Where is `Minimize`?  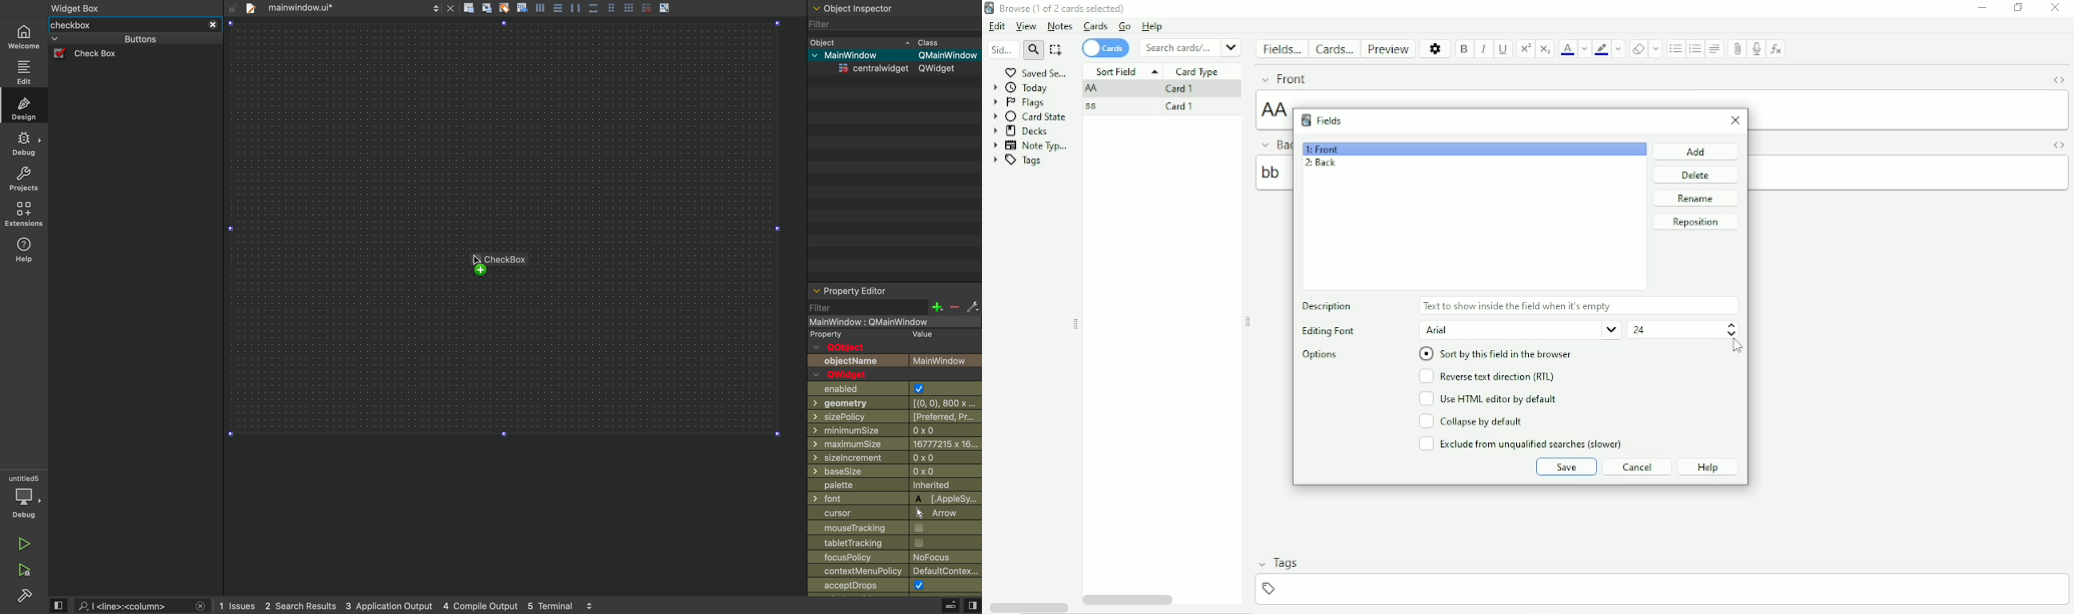
Minimize is located at coordinates (1981, 8).